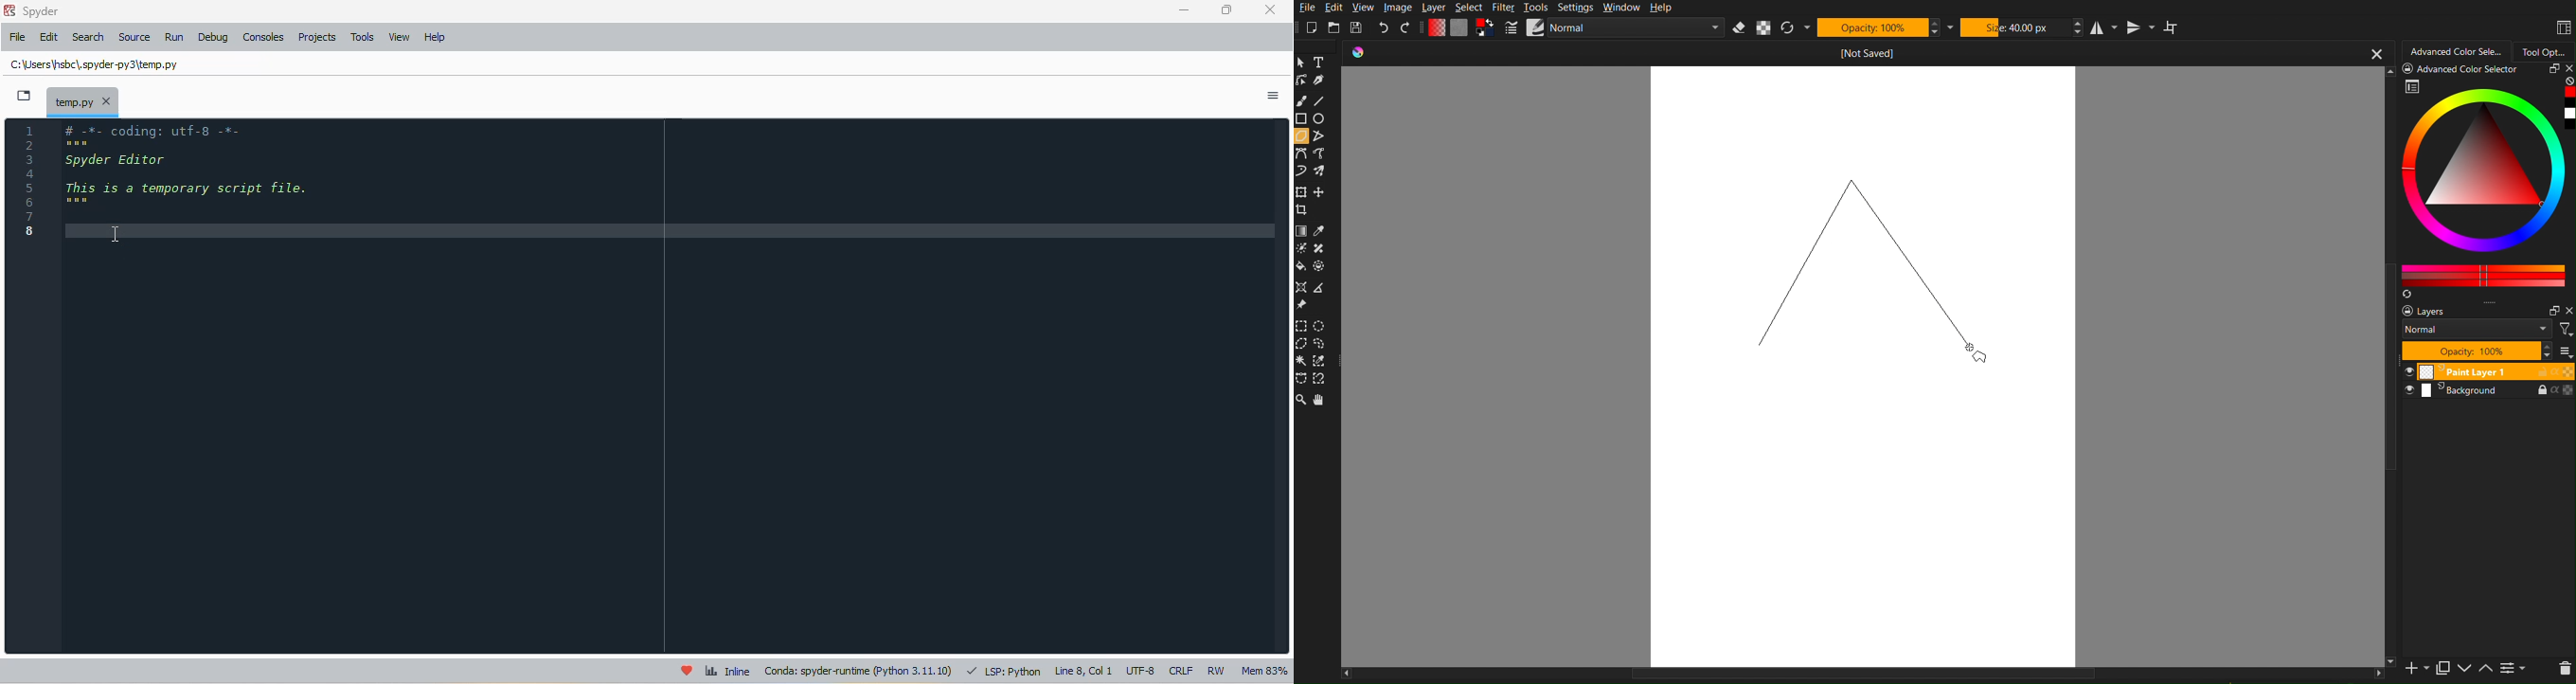  Describe the element at coordinates (213, 37) in the screenshot. I see `debug` at that location.